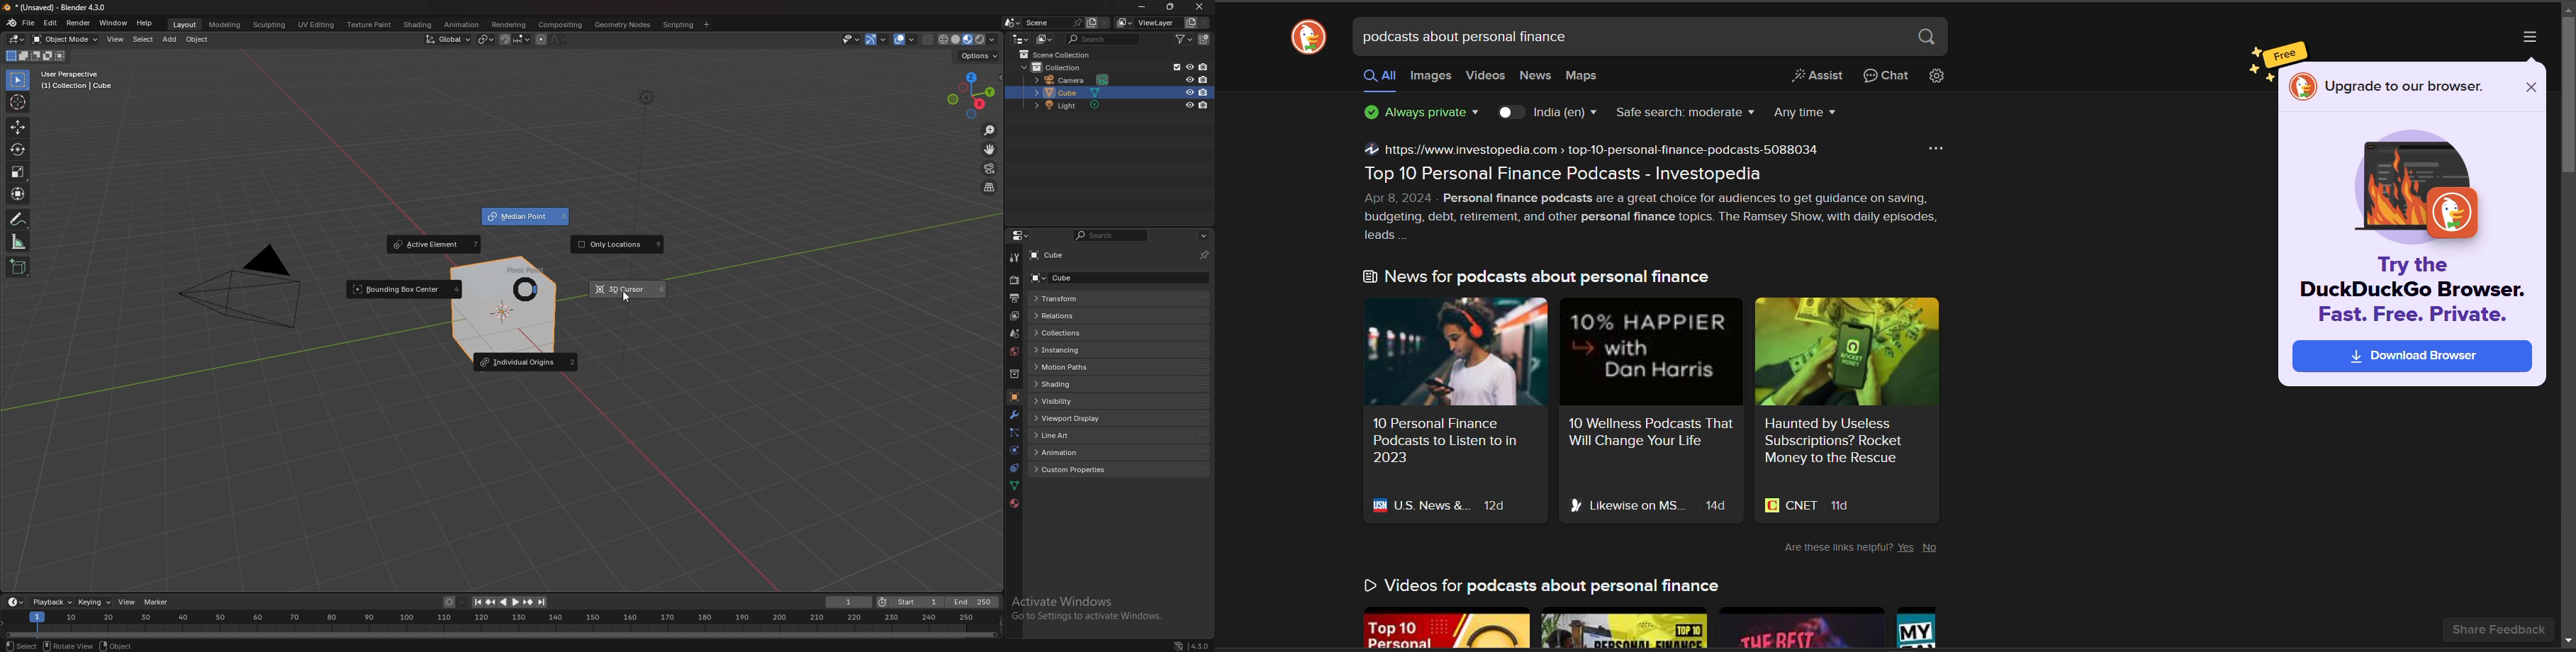 This screenshot has width=2576, height=672. I want to click on transform, so click(1100, 299).